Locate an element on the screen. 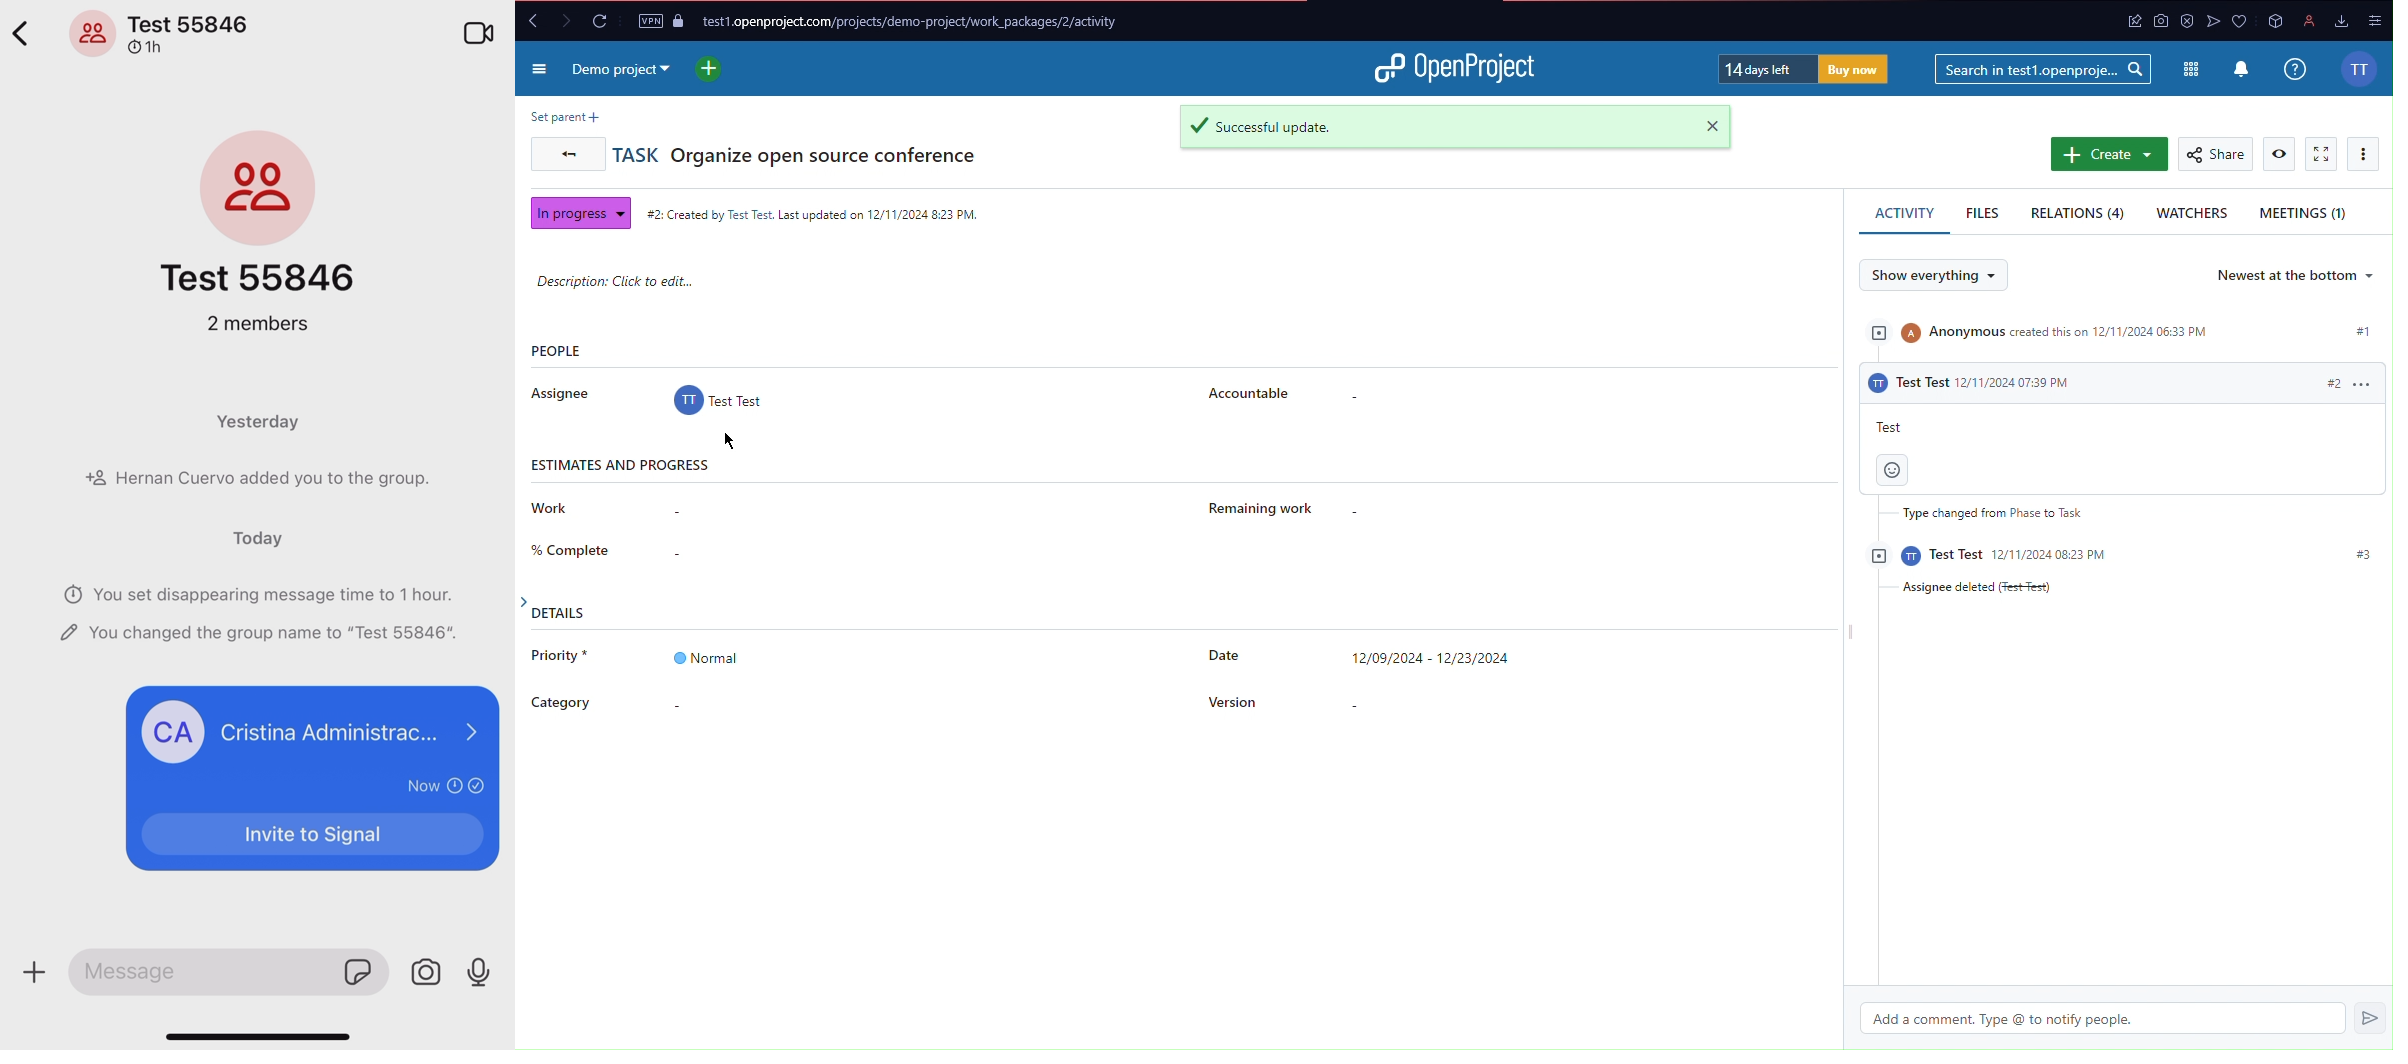 The image size is (2408, 1064). Version is located at coordinates (1231, 692).